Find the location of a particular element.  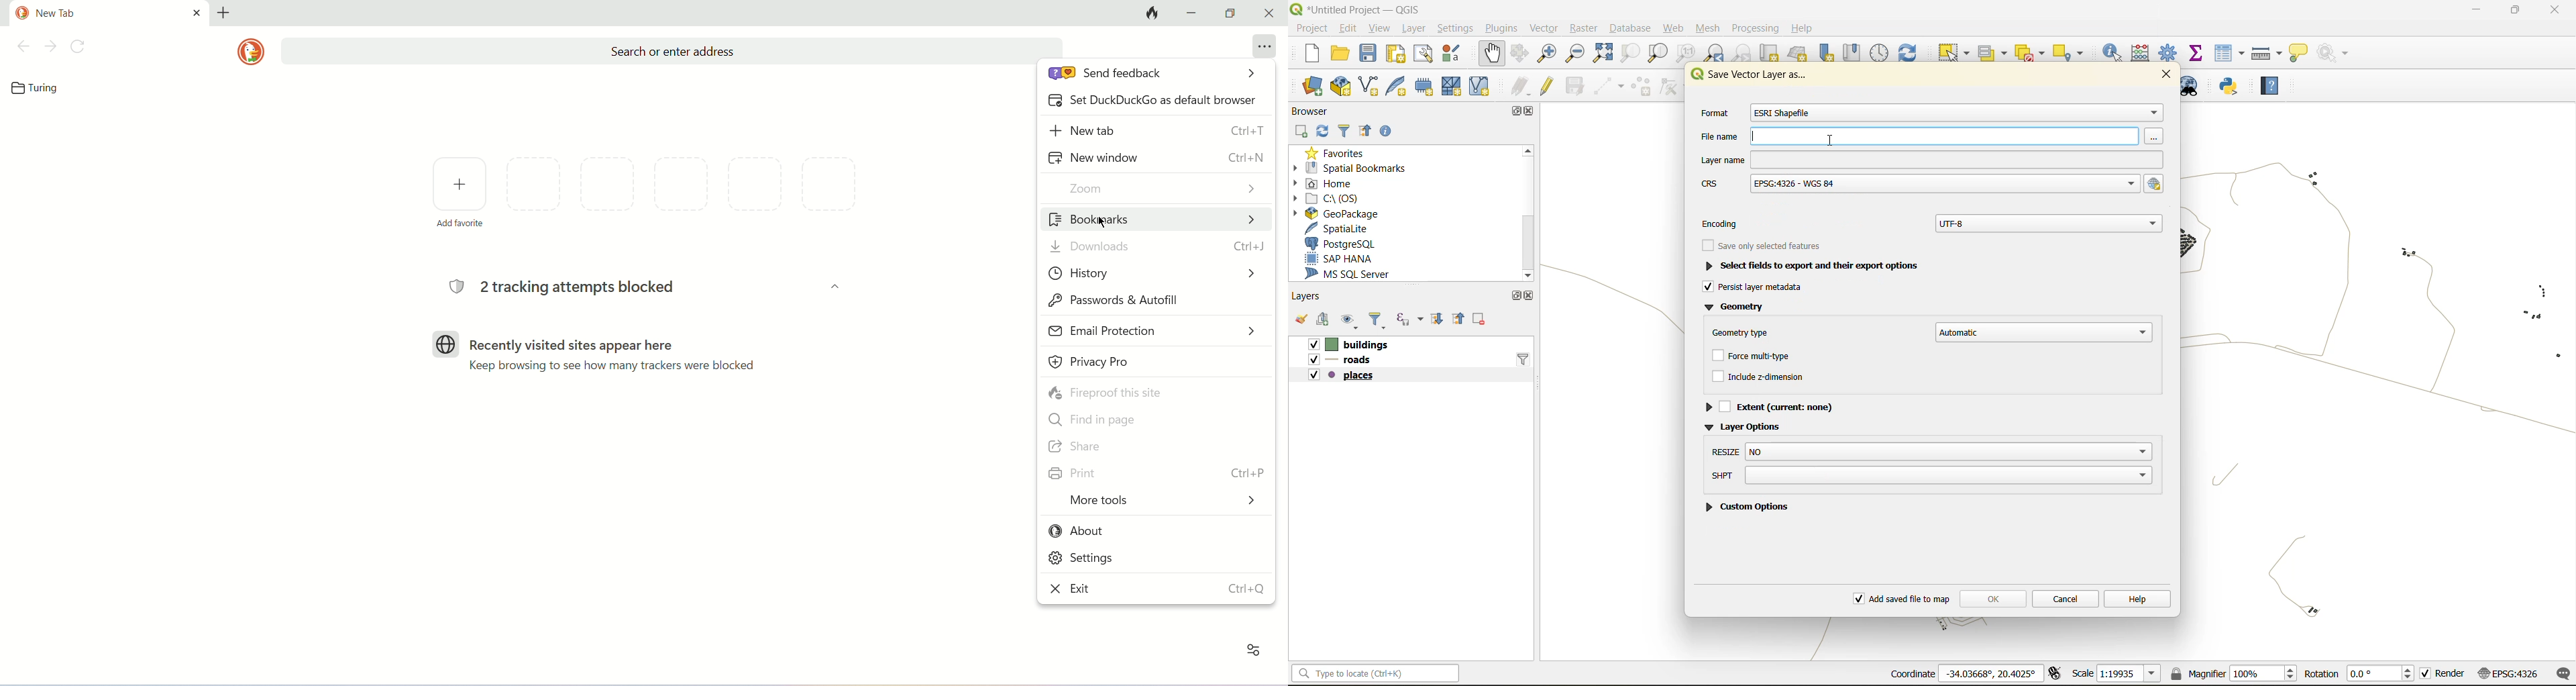

new map view is located at coordinates (1770, 54).